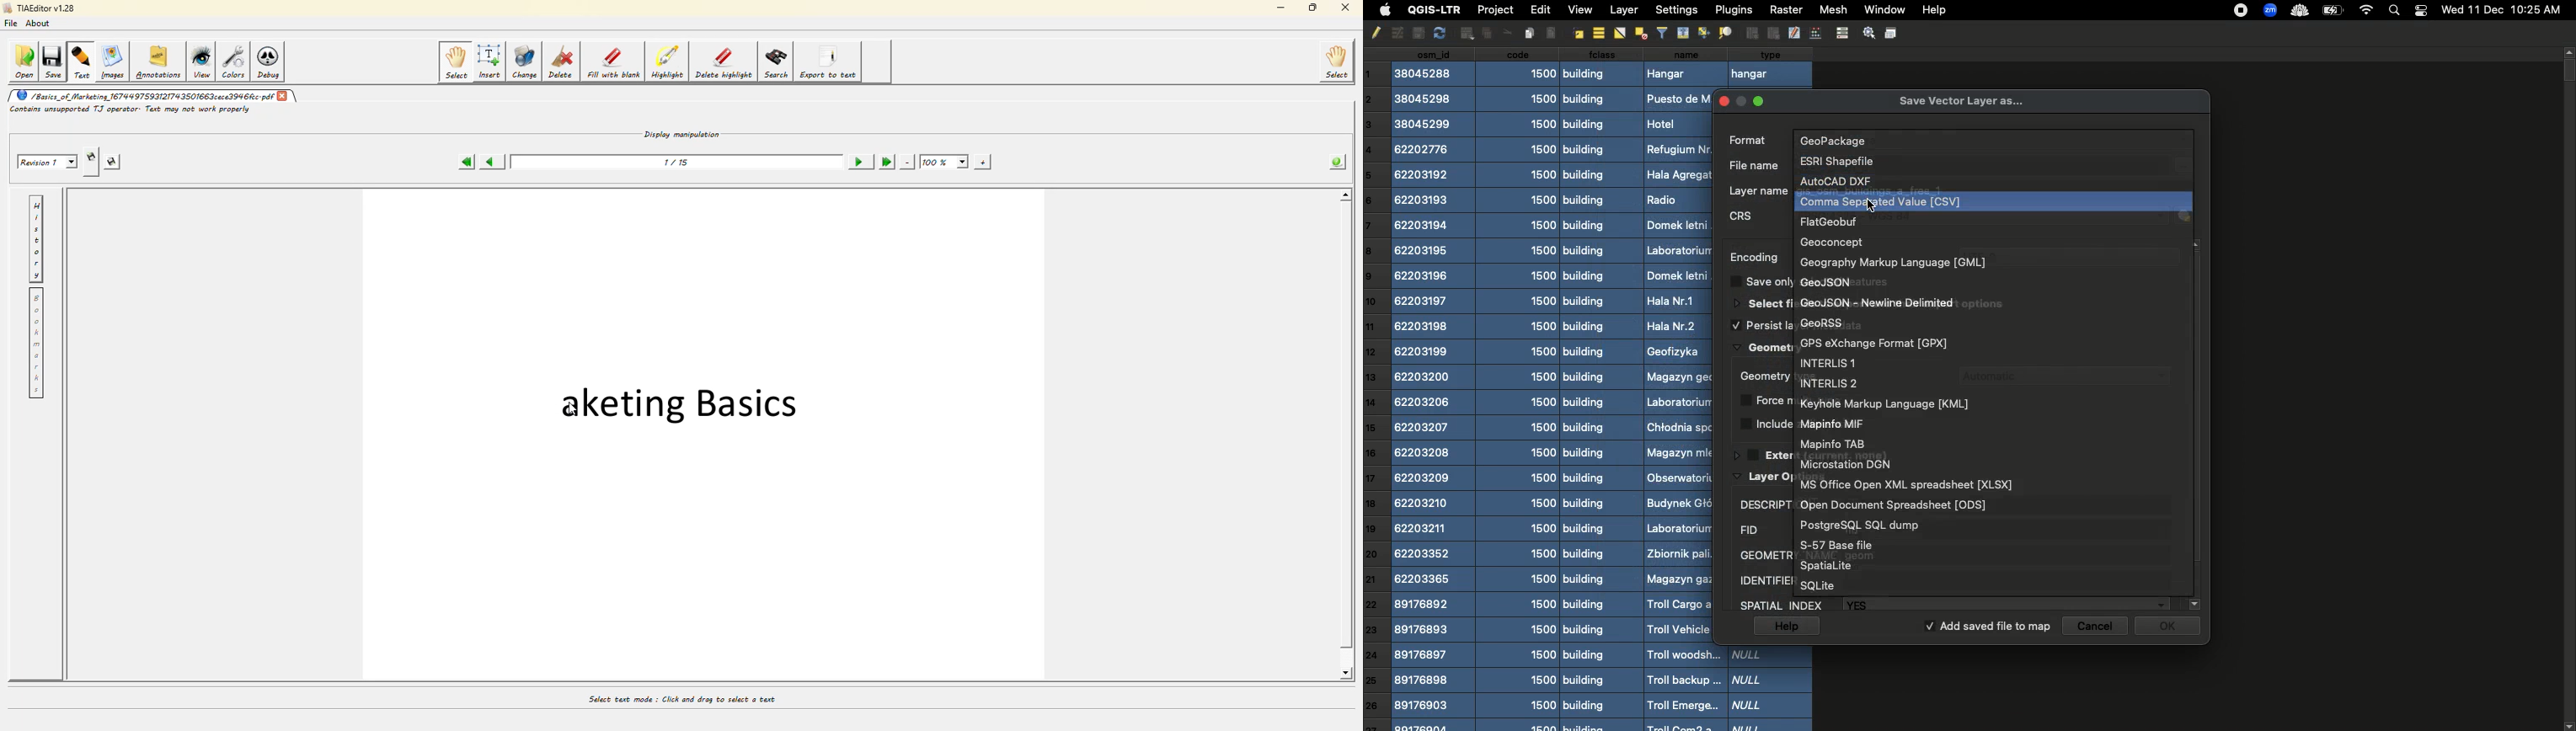 The height and width of the screenshot is (756, 2576). Describe the element at coordinates (1504, 33) in the screenshot. I see `` at that location.